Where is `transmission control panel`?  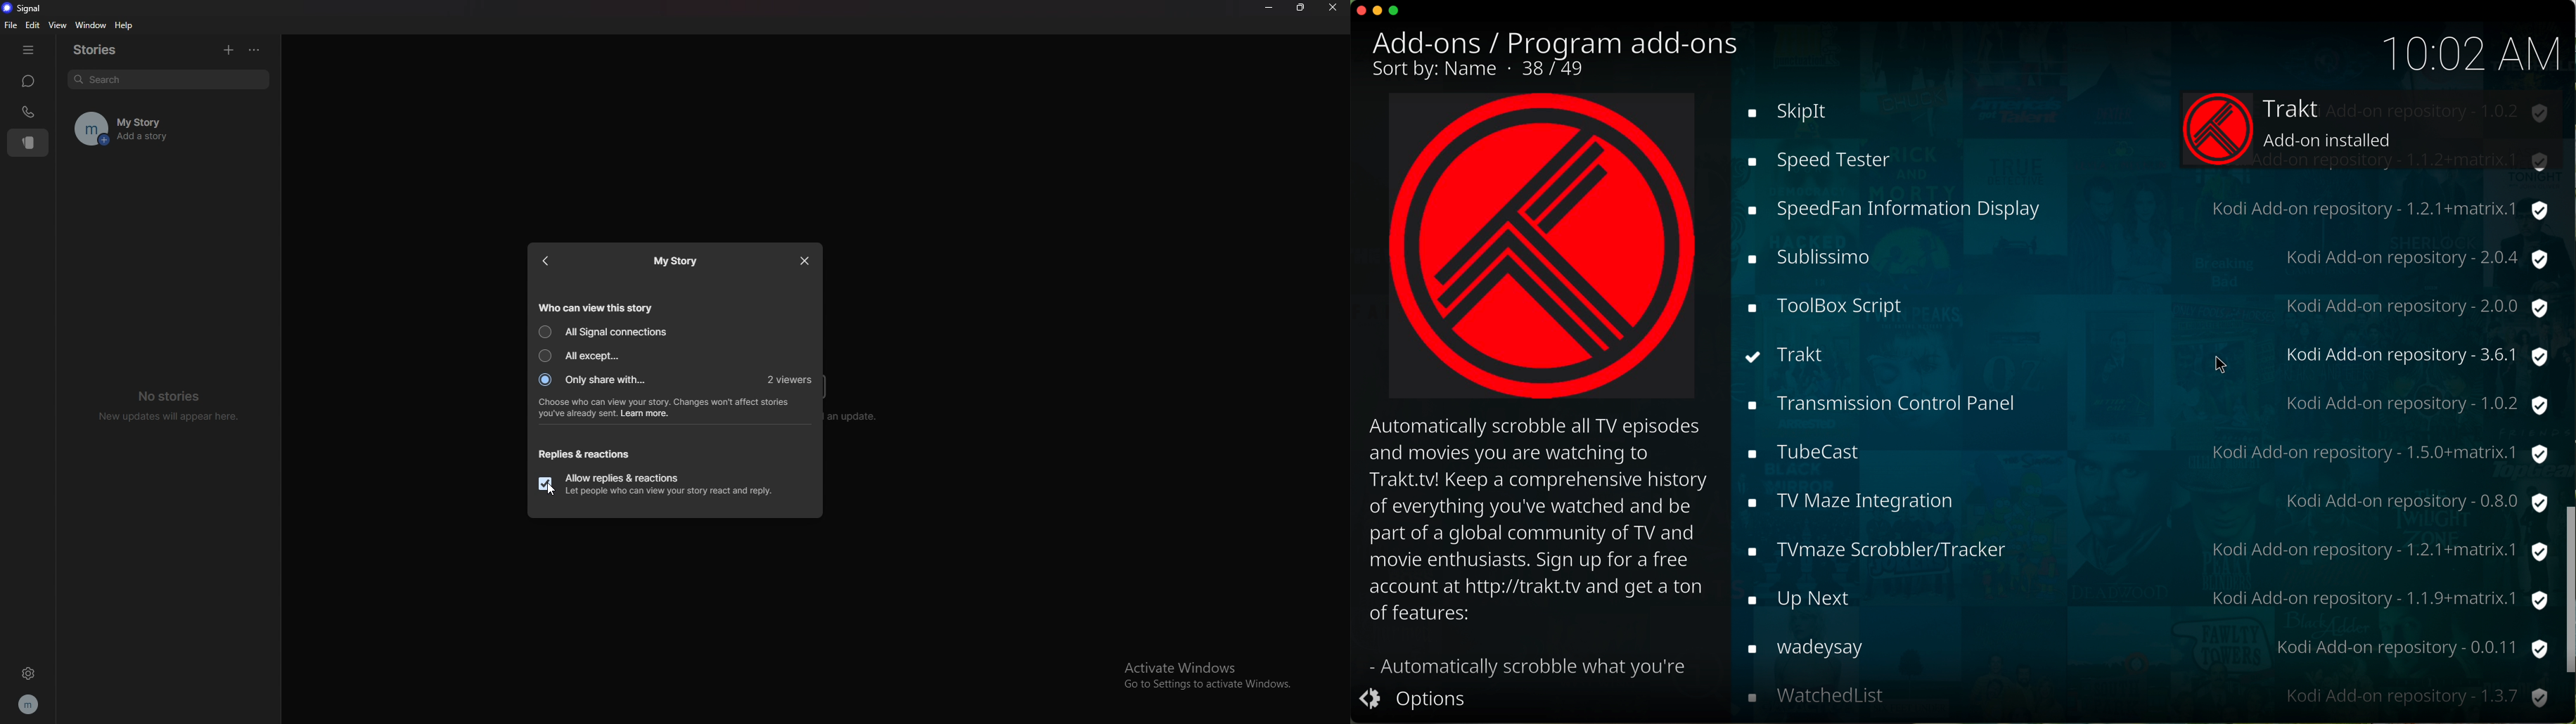 transmission control panel is located at coordinates (2144, 207).